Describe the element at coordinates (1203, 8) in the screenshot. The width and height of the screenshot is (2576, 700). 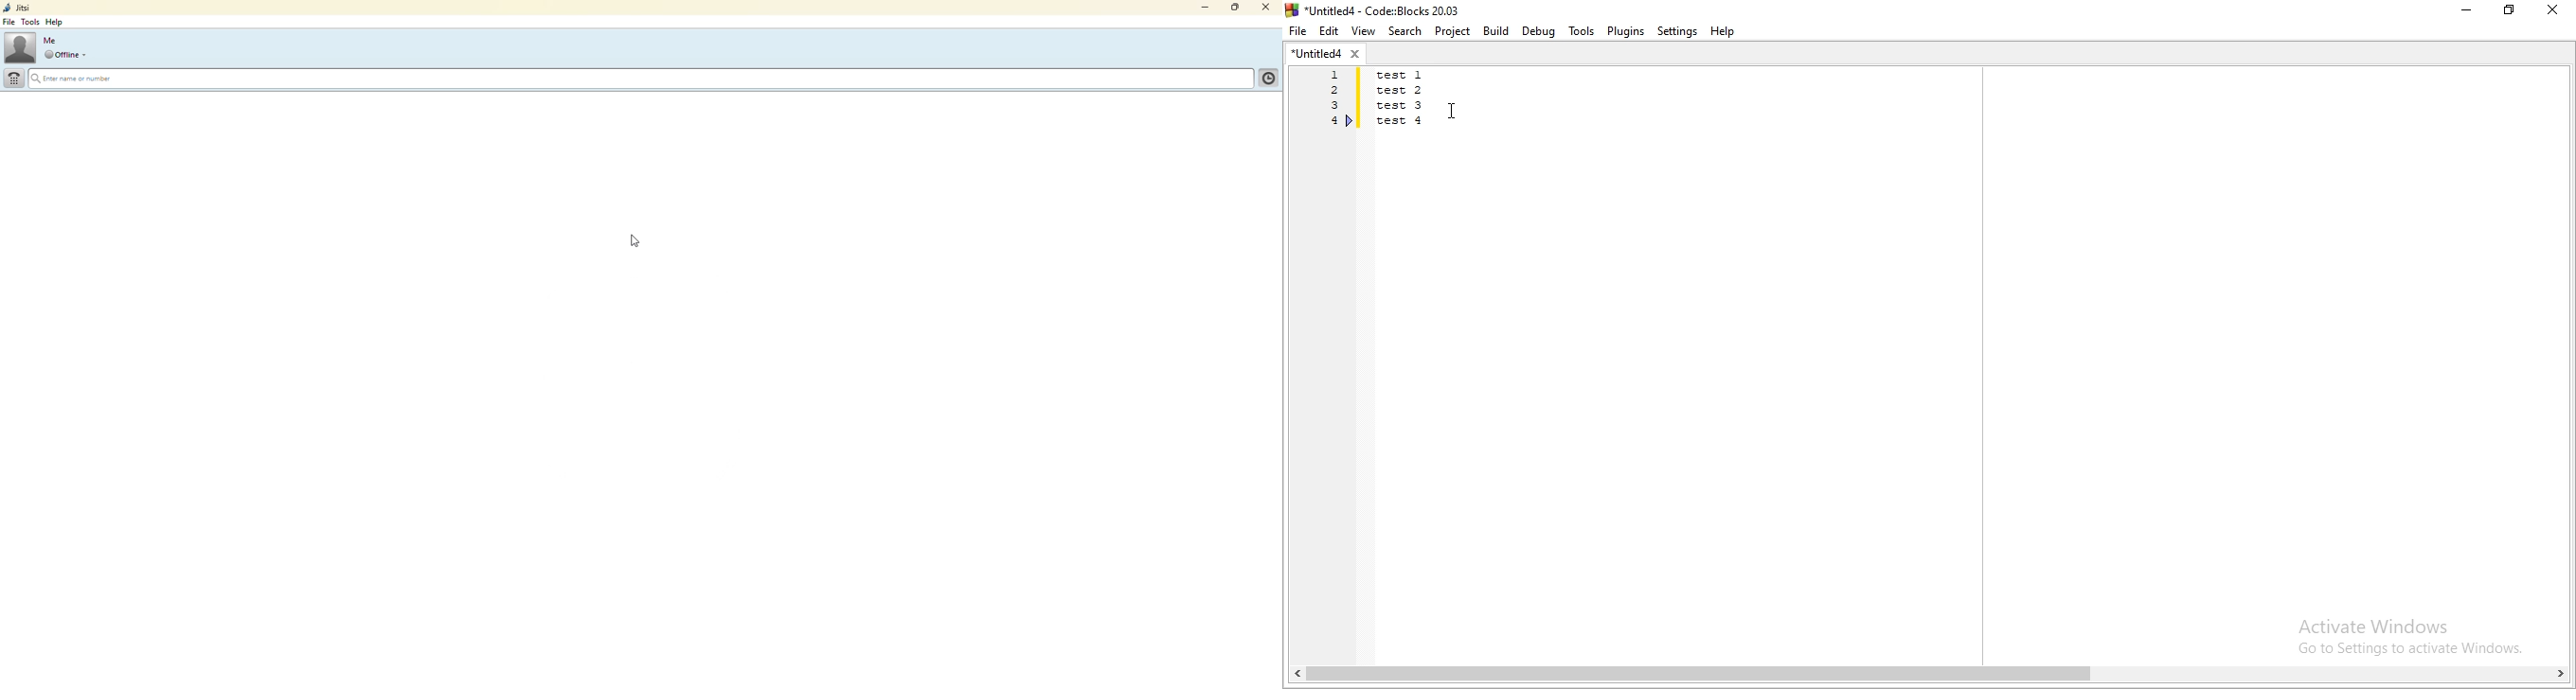
I see `minimize` at that location.